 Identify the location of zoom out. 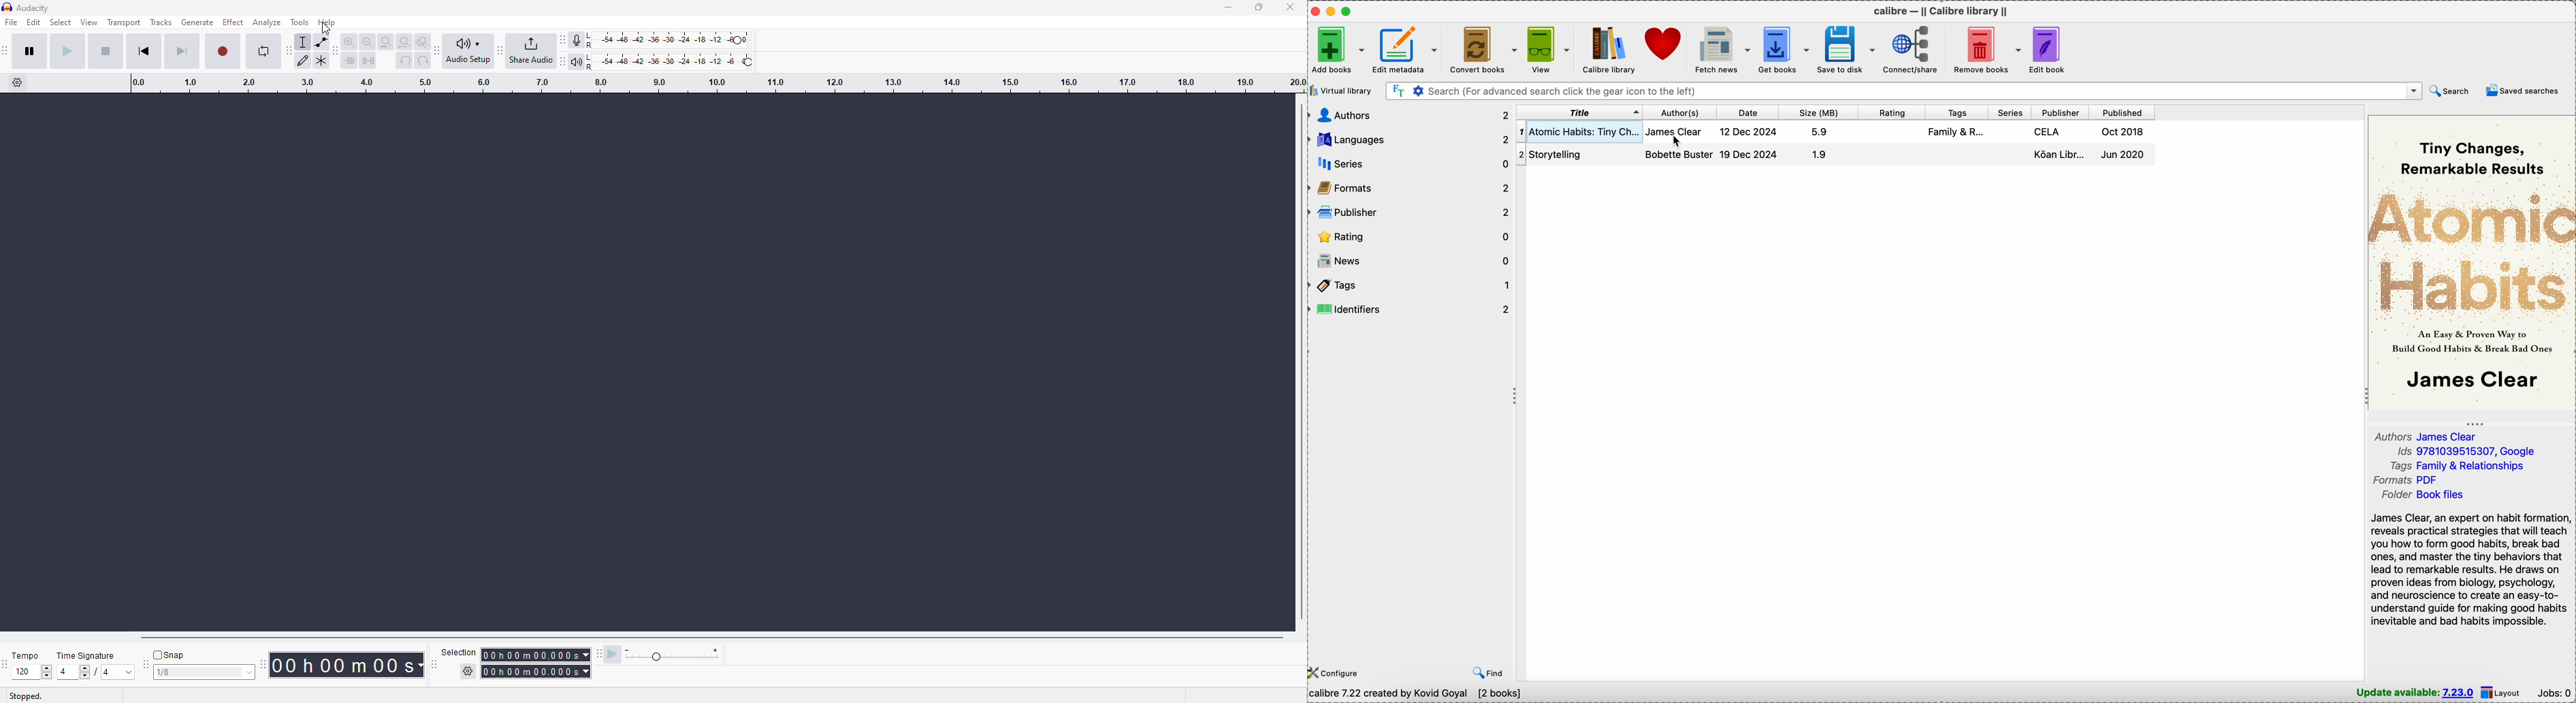
(369, 40).